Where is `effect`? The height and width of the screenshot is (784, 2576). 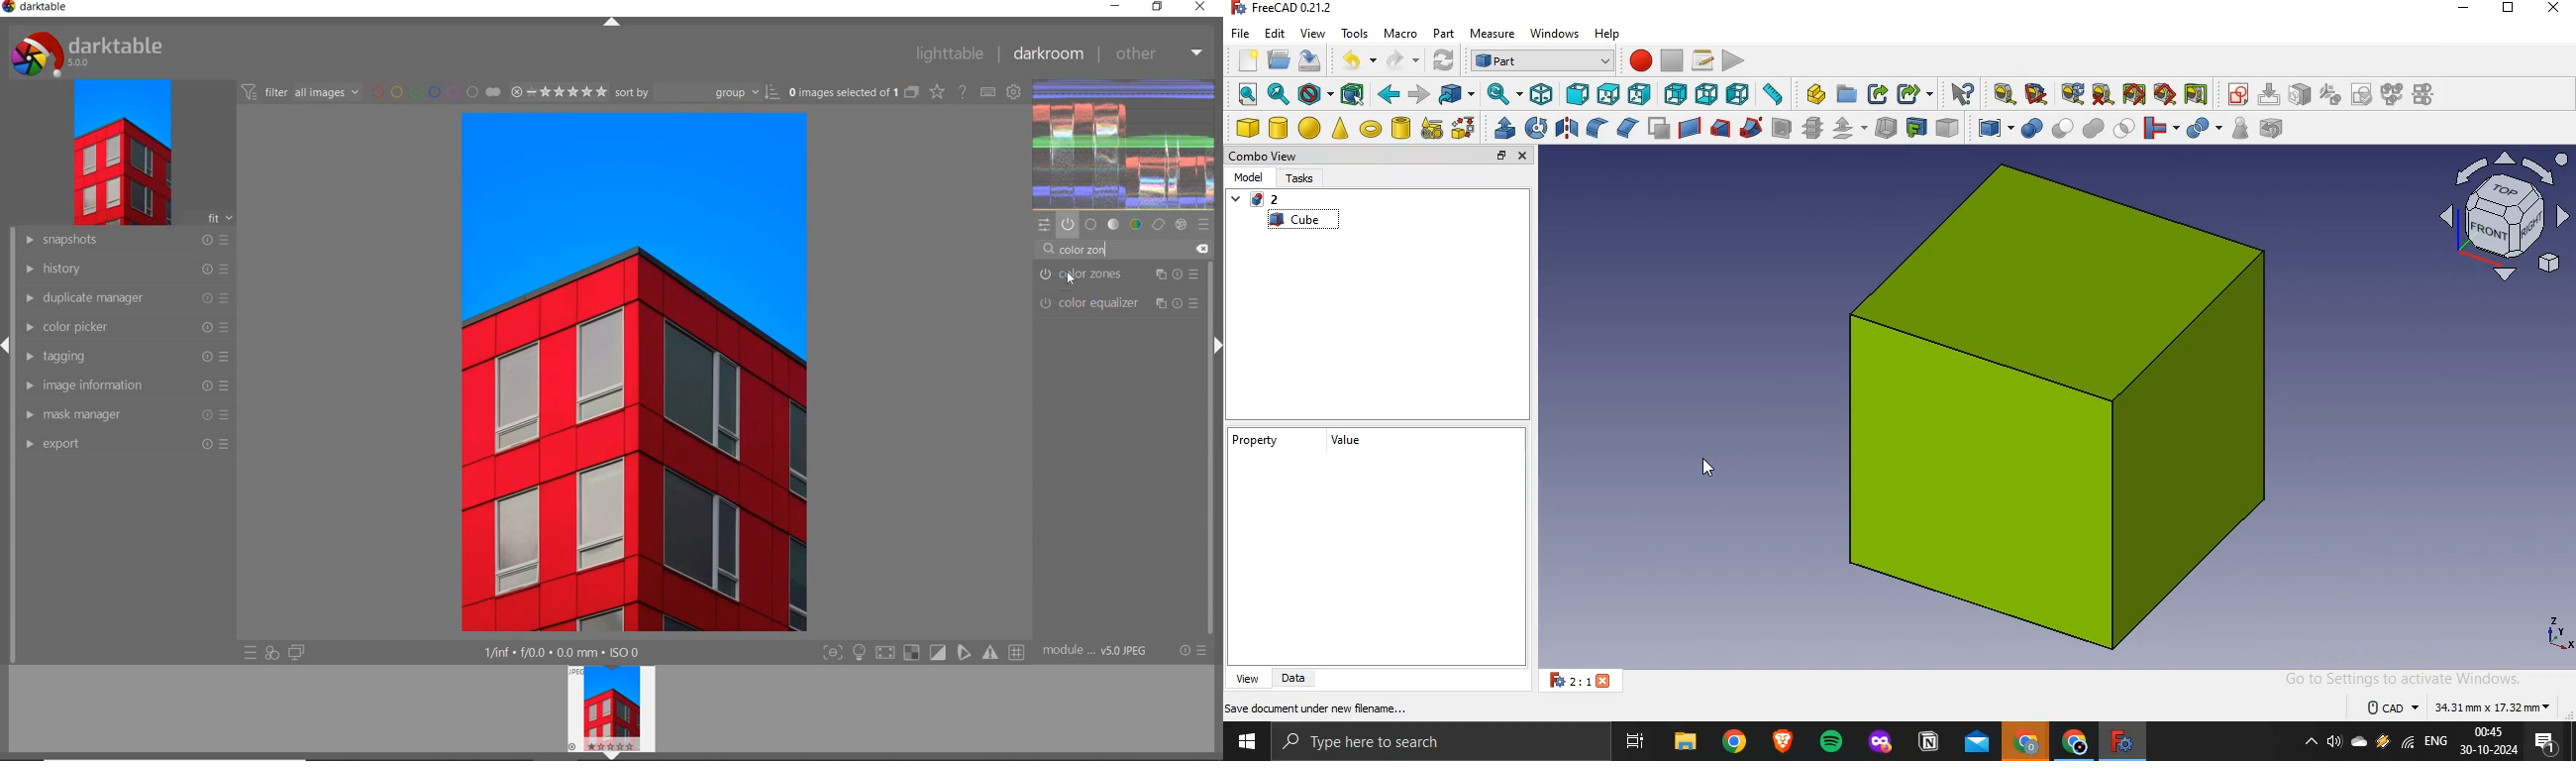 effect is located at coordinates (1183, 225).